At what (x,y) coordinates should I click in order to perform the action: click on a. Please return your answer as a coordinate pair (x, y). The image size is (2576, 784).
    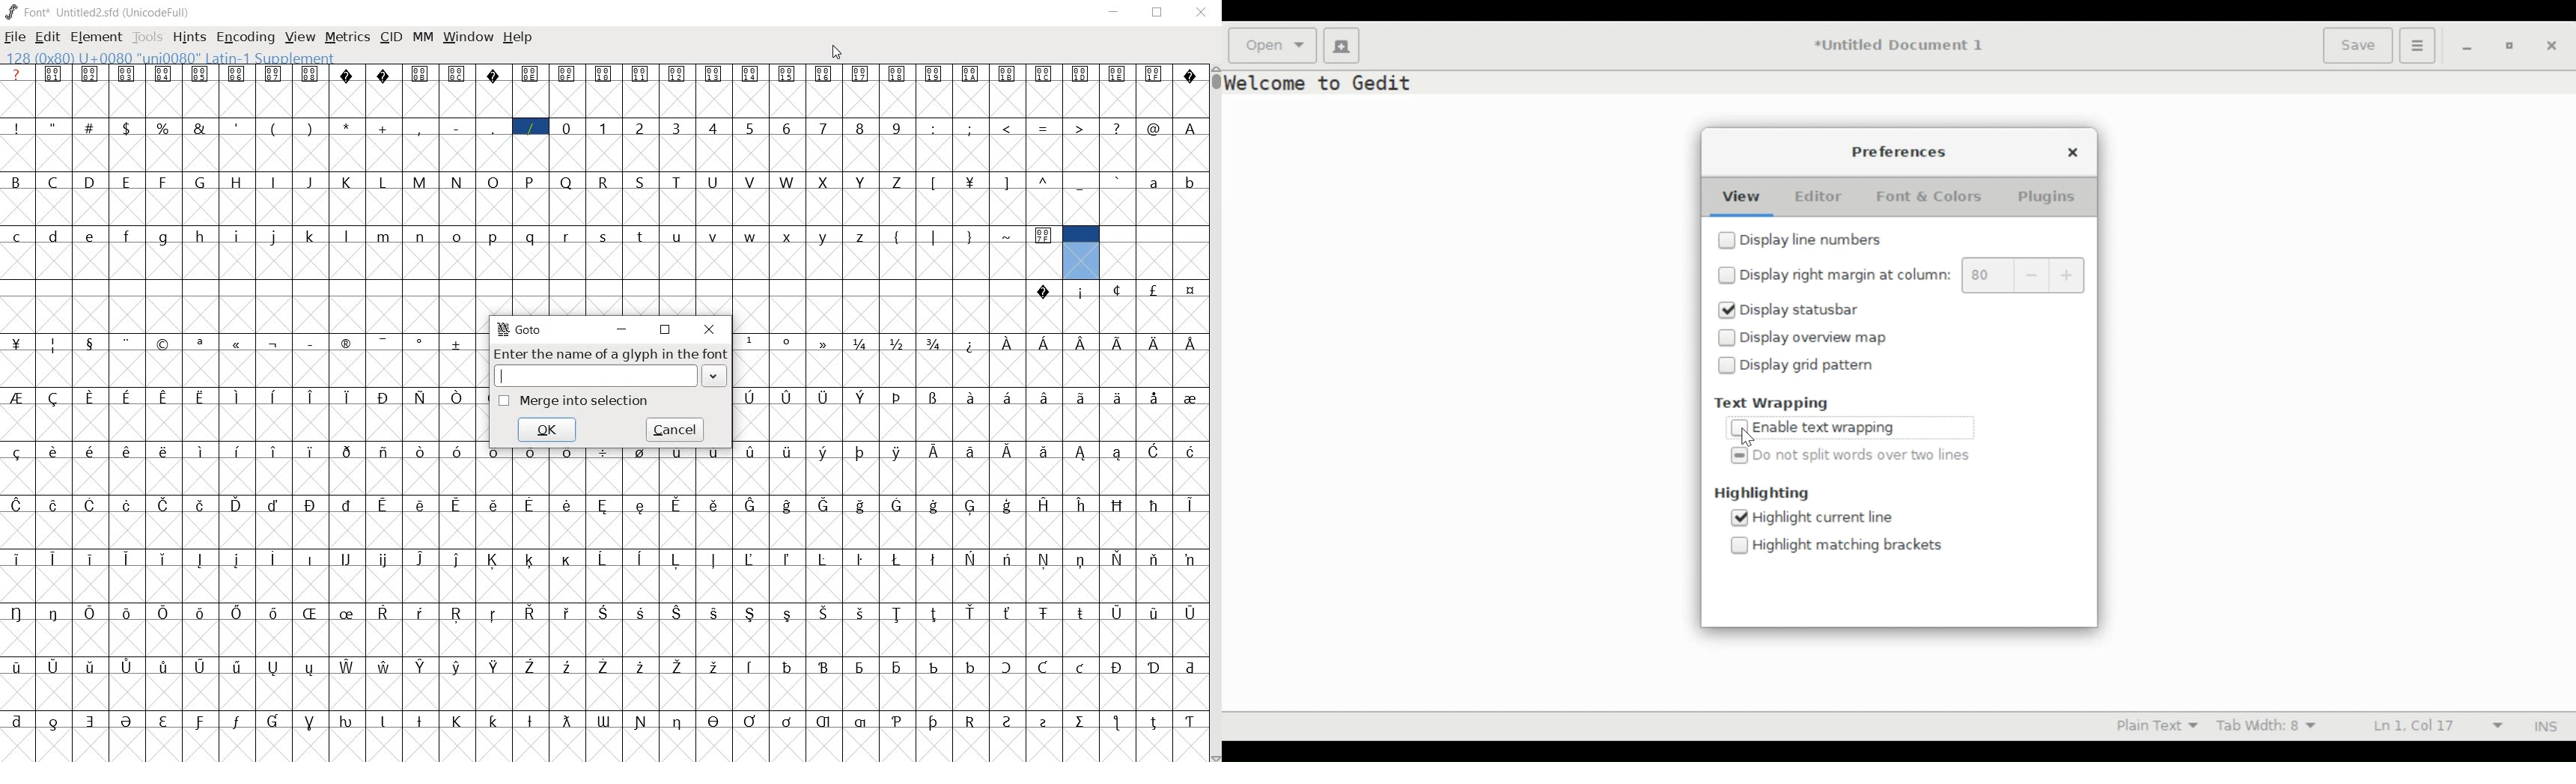
    Looking at the image, I should click on (1154, 183).